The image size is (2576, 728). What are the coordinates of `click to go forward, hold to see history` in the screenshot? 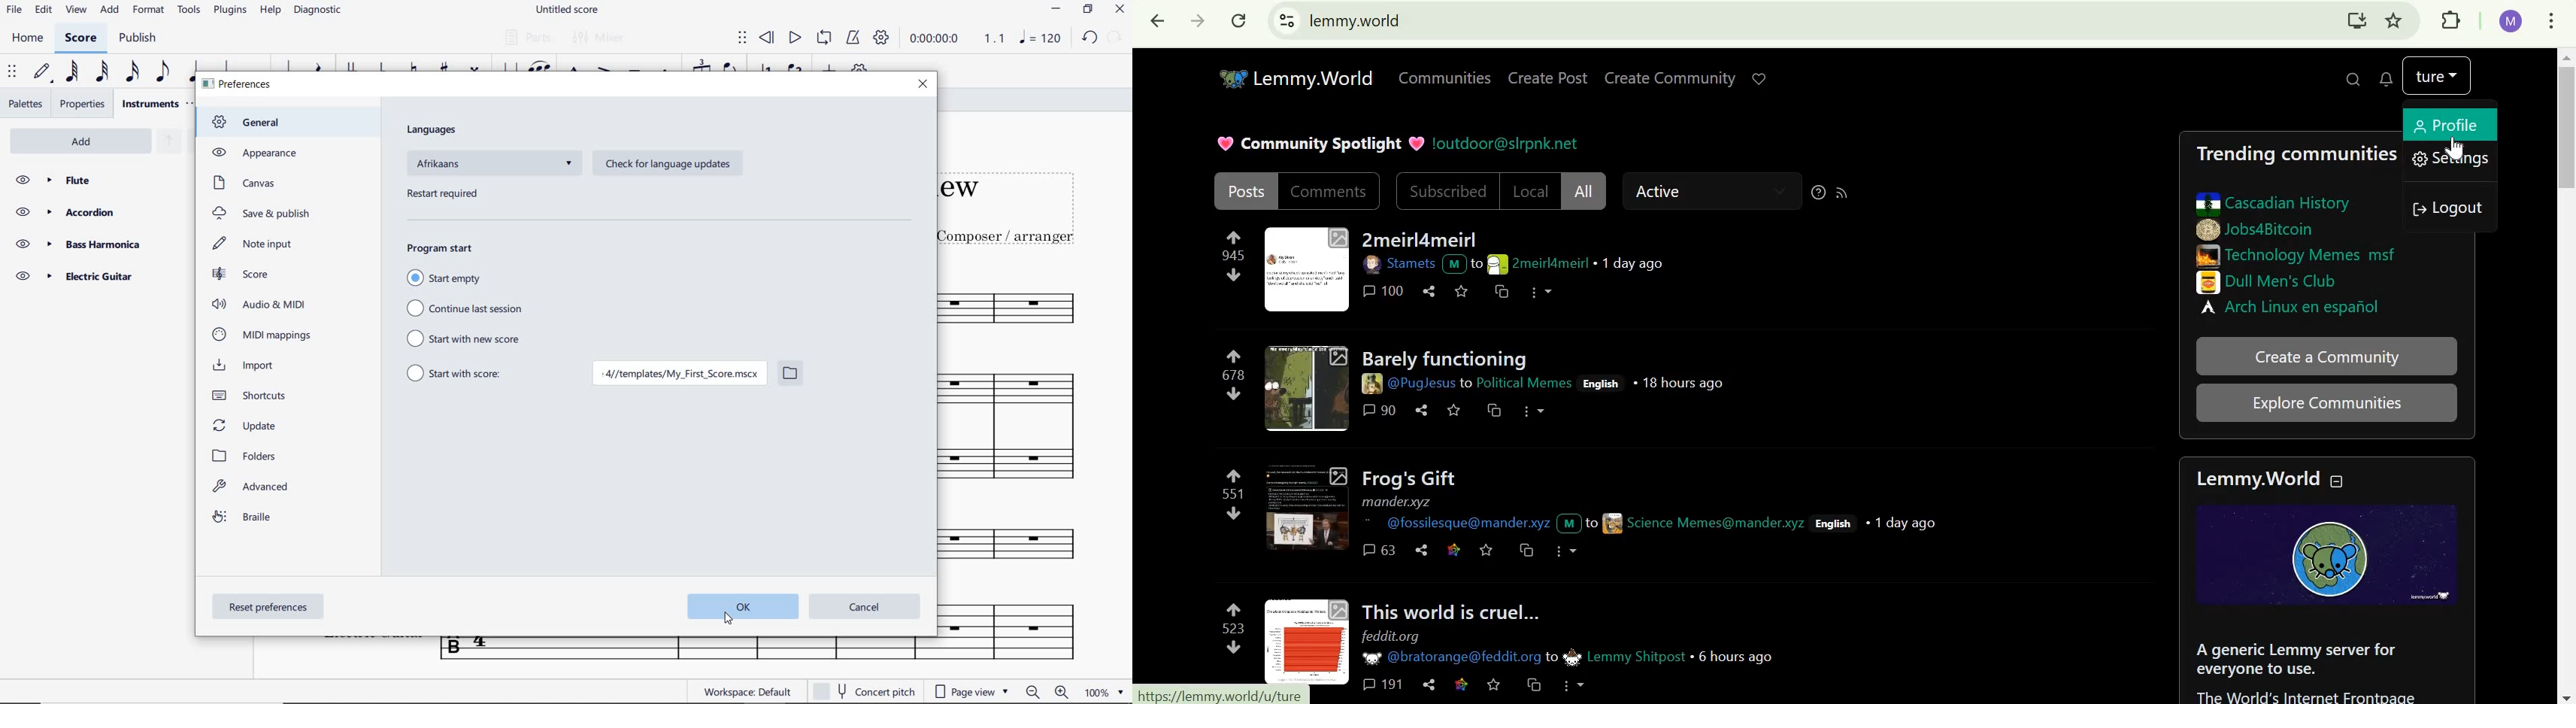 It's located at (1193, 21).